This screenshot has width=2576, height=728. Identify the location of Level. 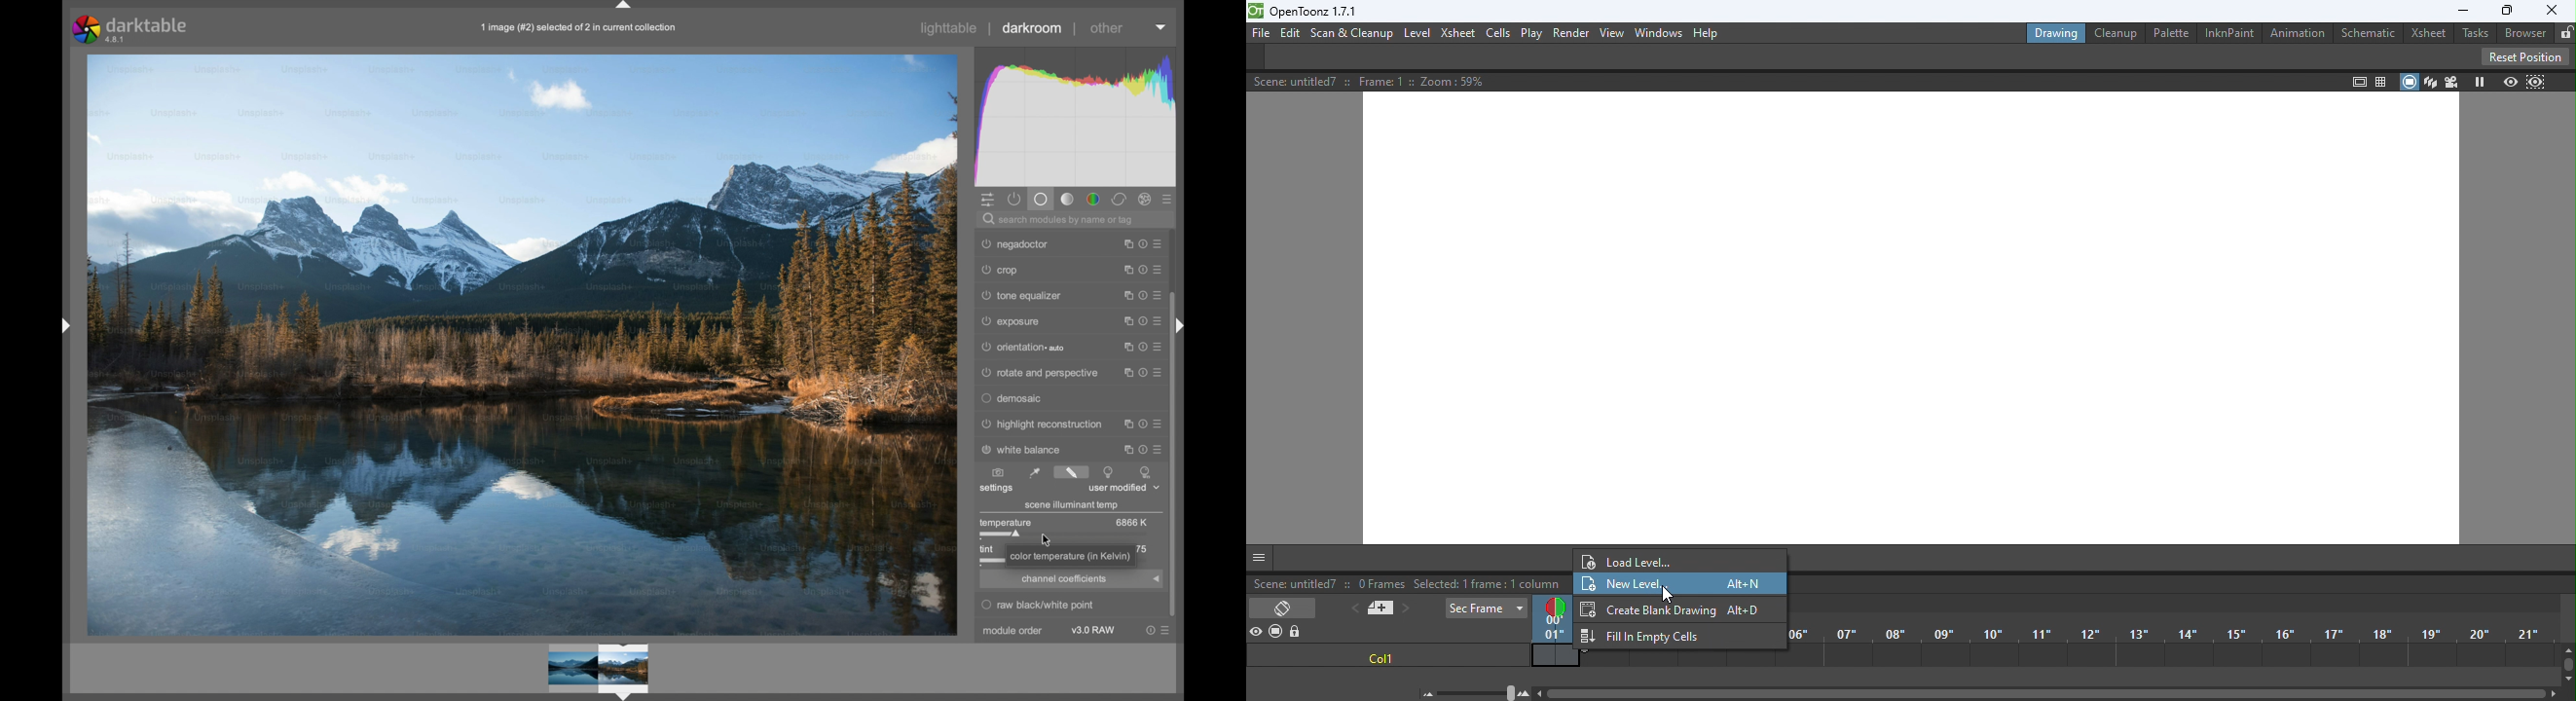
(1416, 34).